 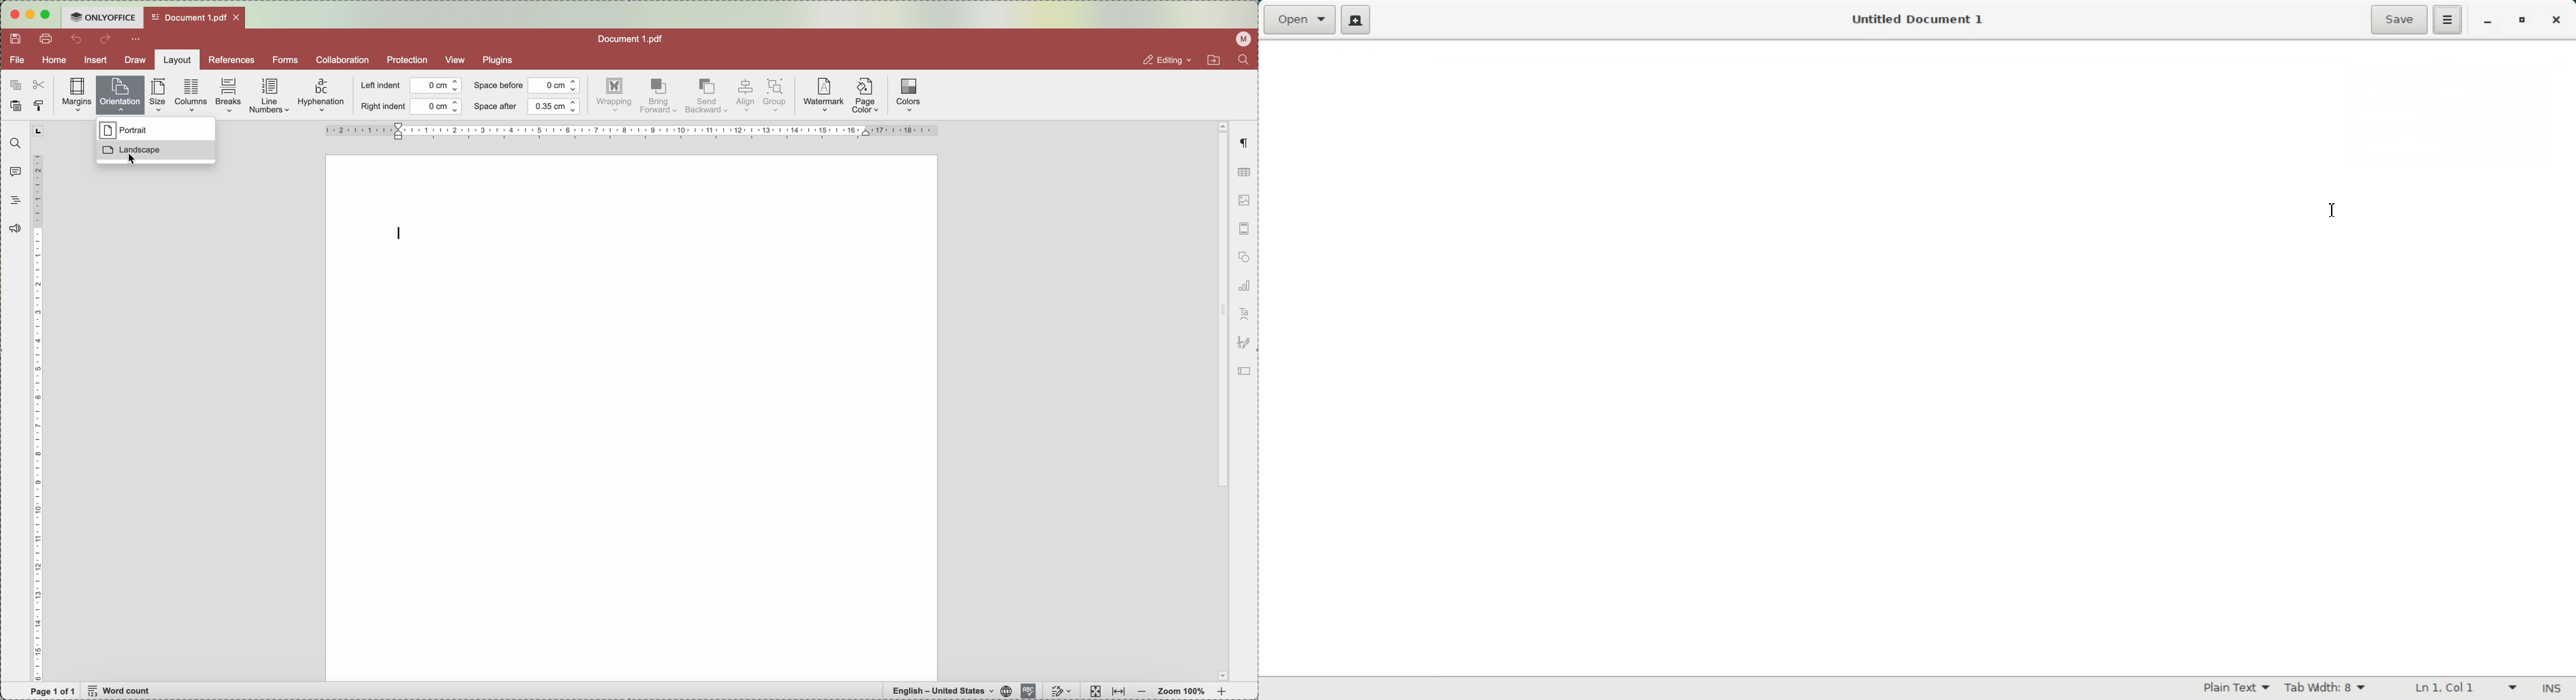 I want to click on space before, so click(x=526, y=85).